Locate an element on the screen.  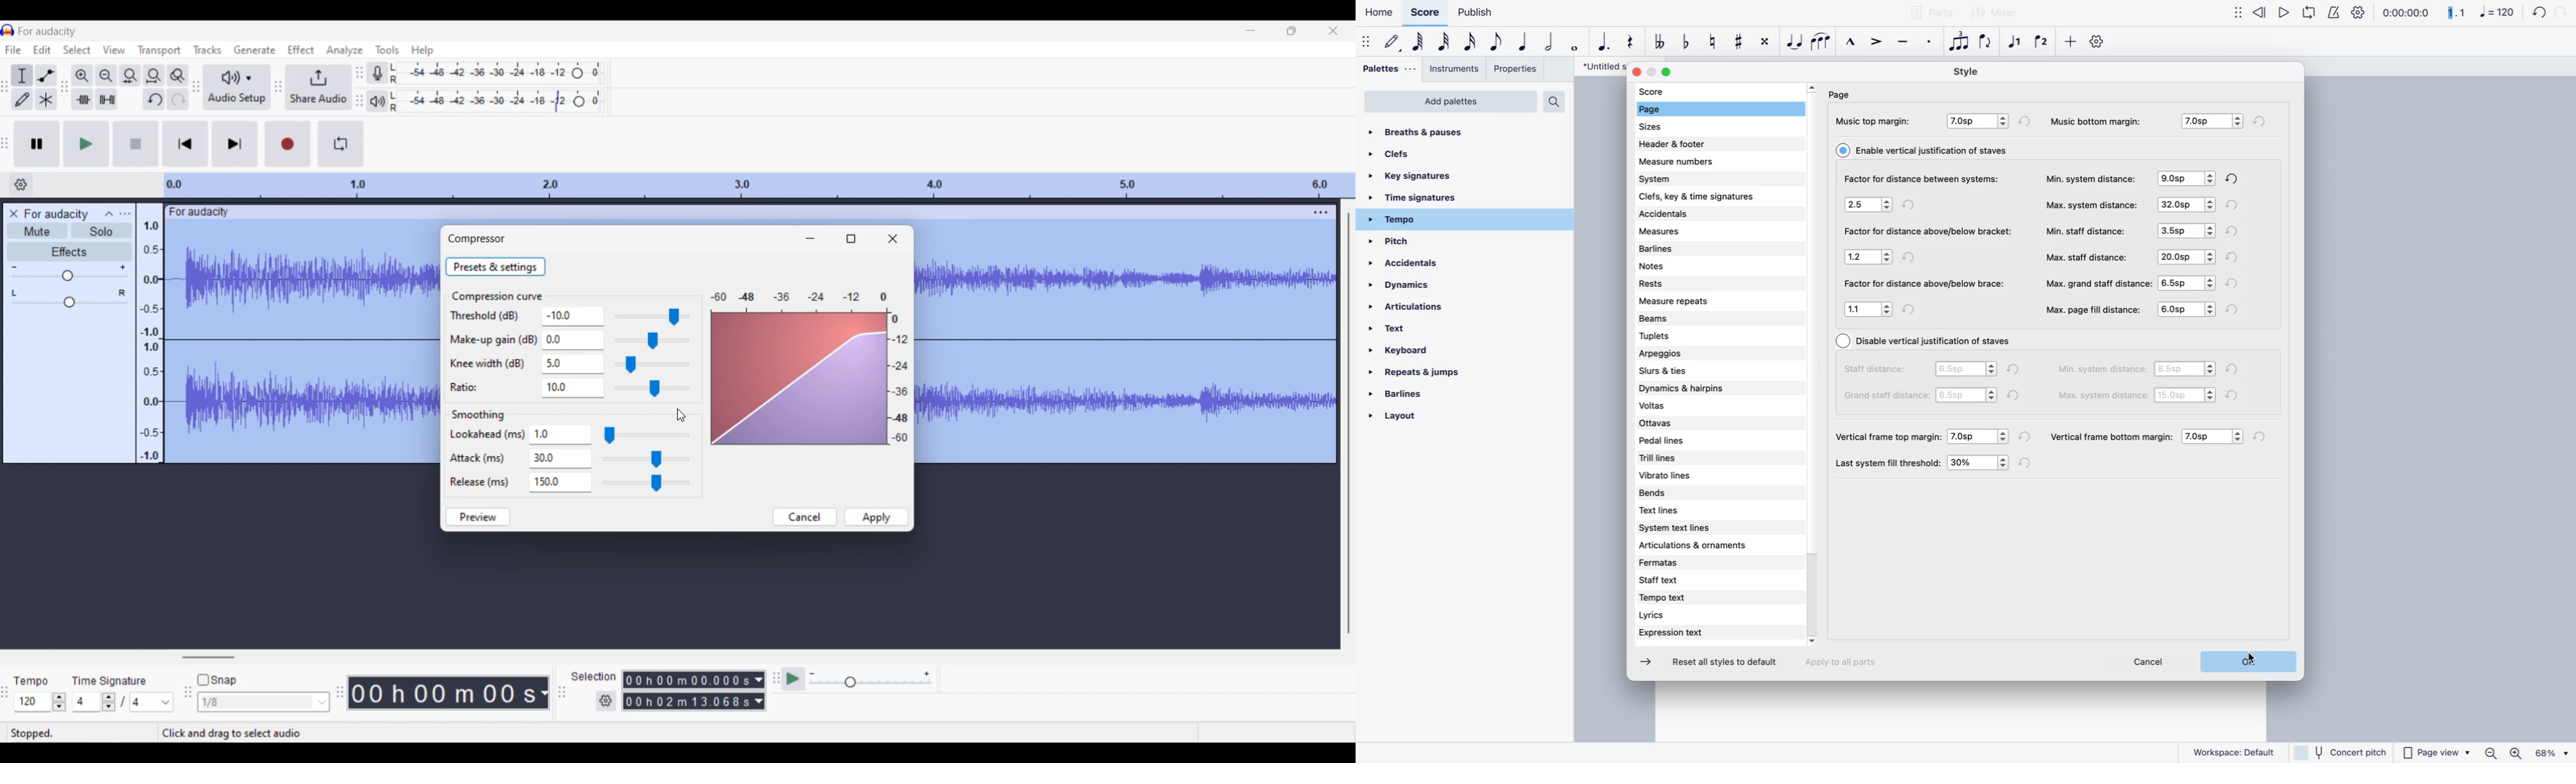
system is located at coordinates (1704, 177).